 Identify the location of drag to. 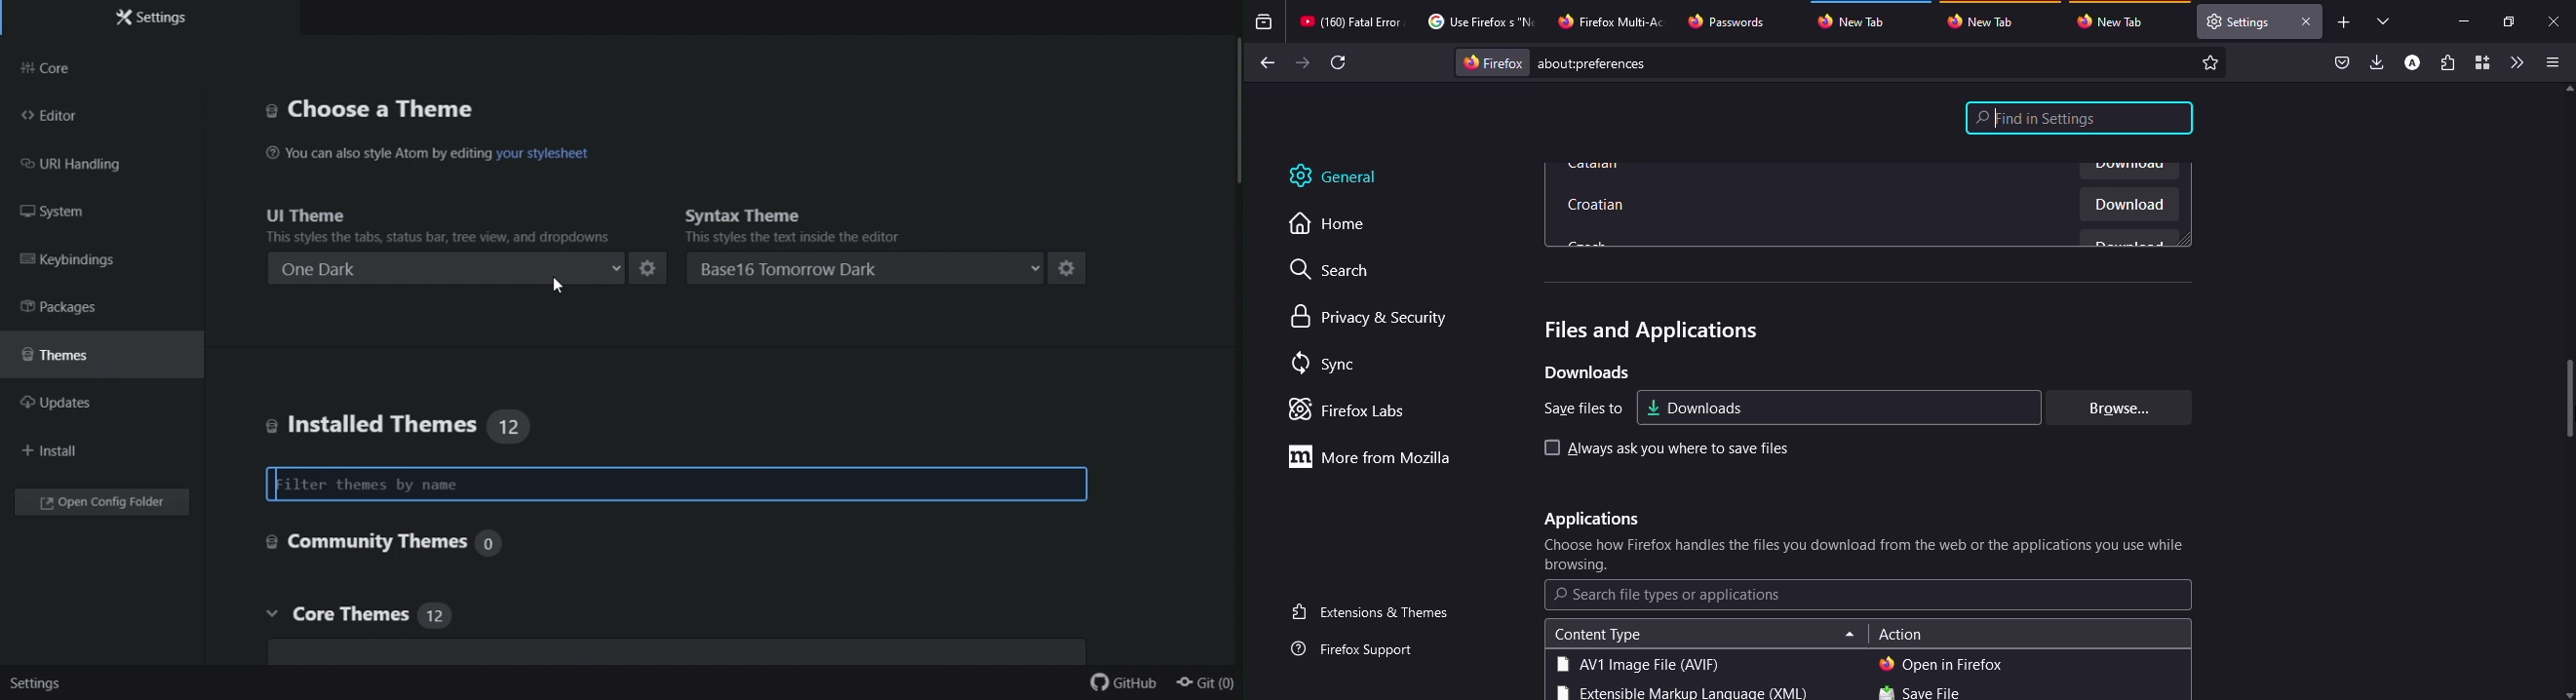
(2571, 401).